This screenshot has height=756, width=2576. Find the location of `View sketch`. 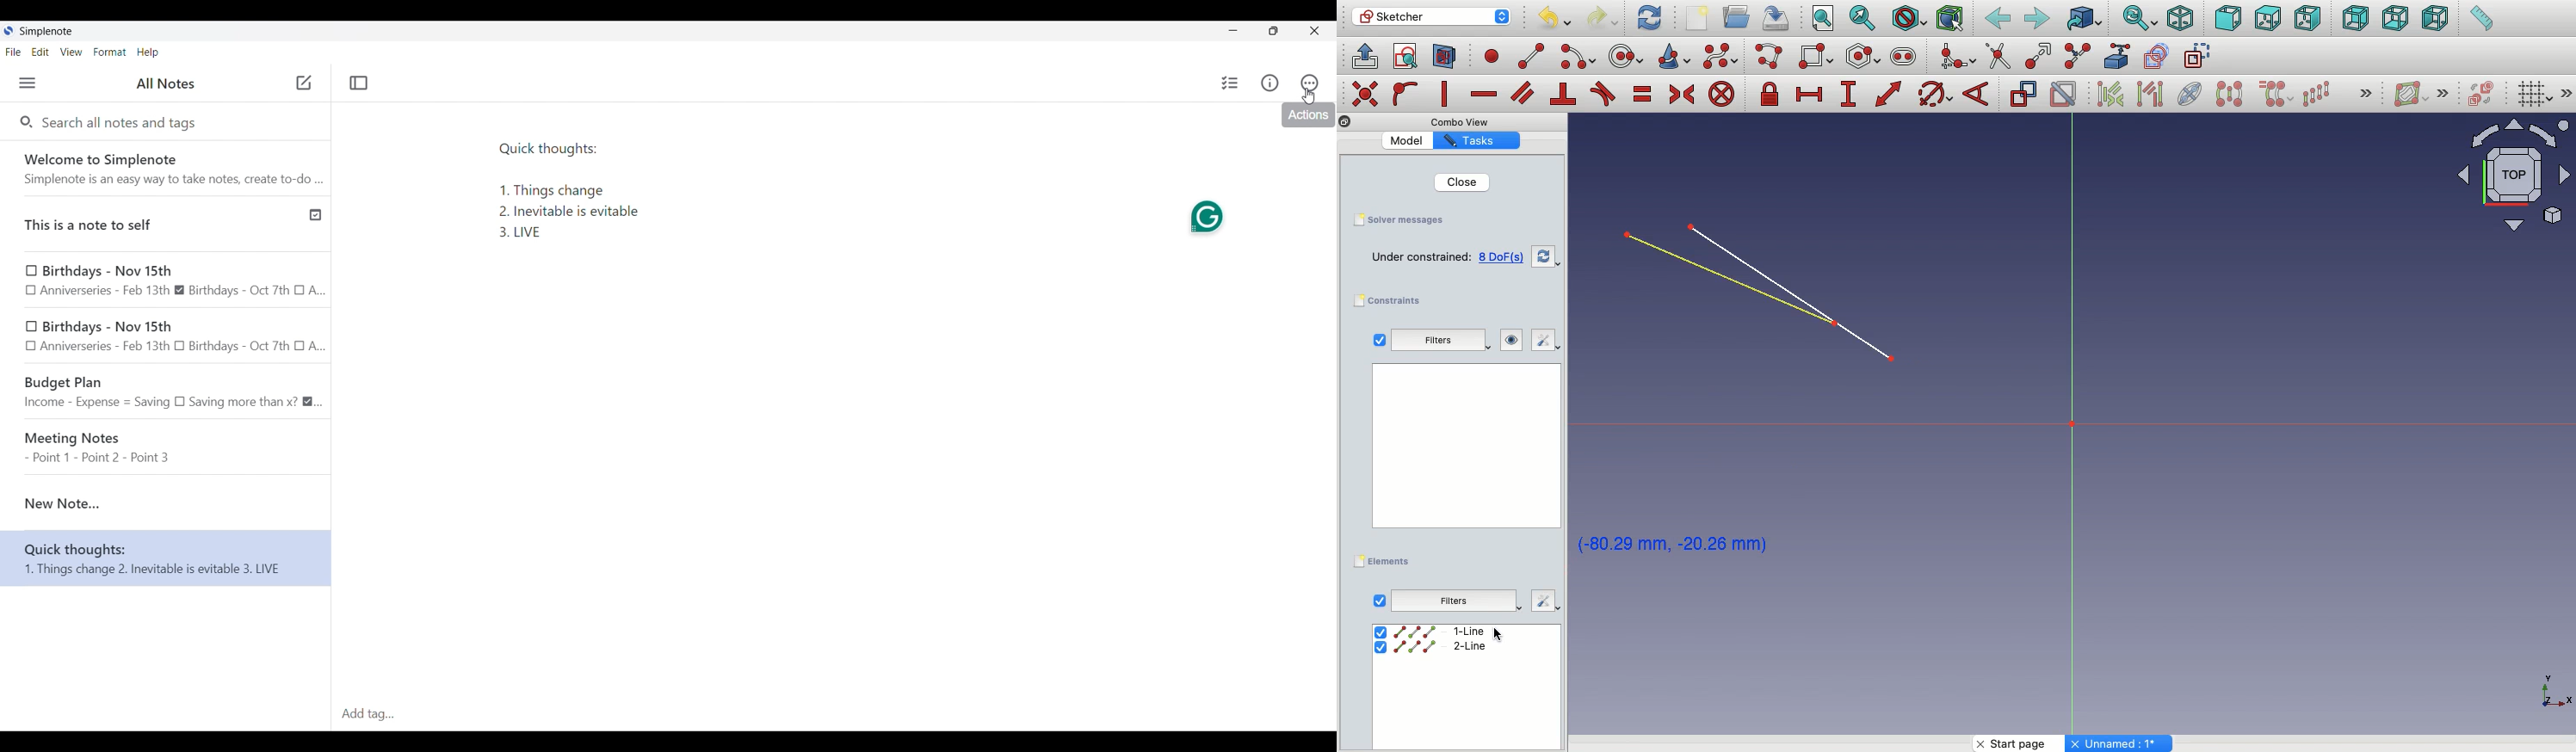

View sketch is located at coordinates (1405, 58).